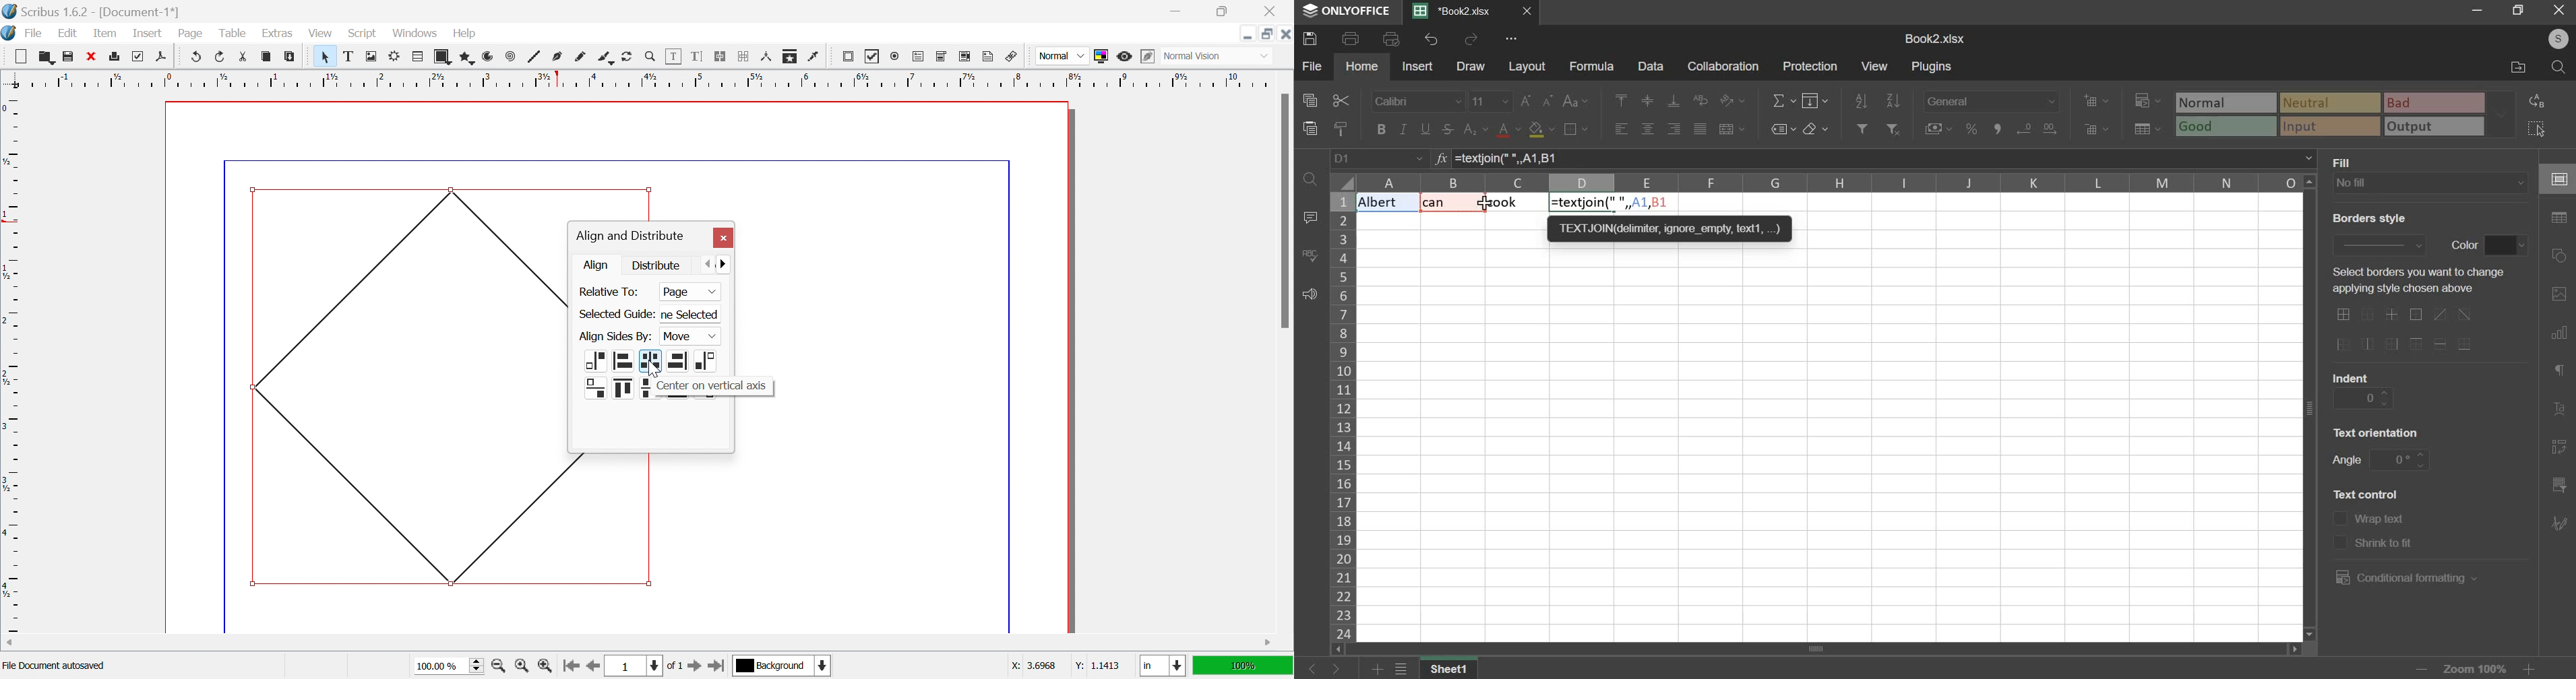 This screenshot has width=2576, height=700. Describe the element at coordinates (674, 55) in the screenshot. I see `Edit contents of frame` at that location.